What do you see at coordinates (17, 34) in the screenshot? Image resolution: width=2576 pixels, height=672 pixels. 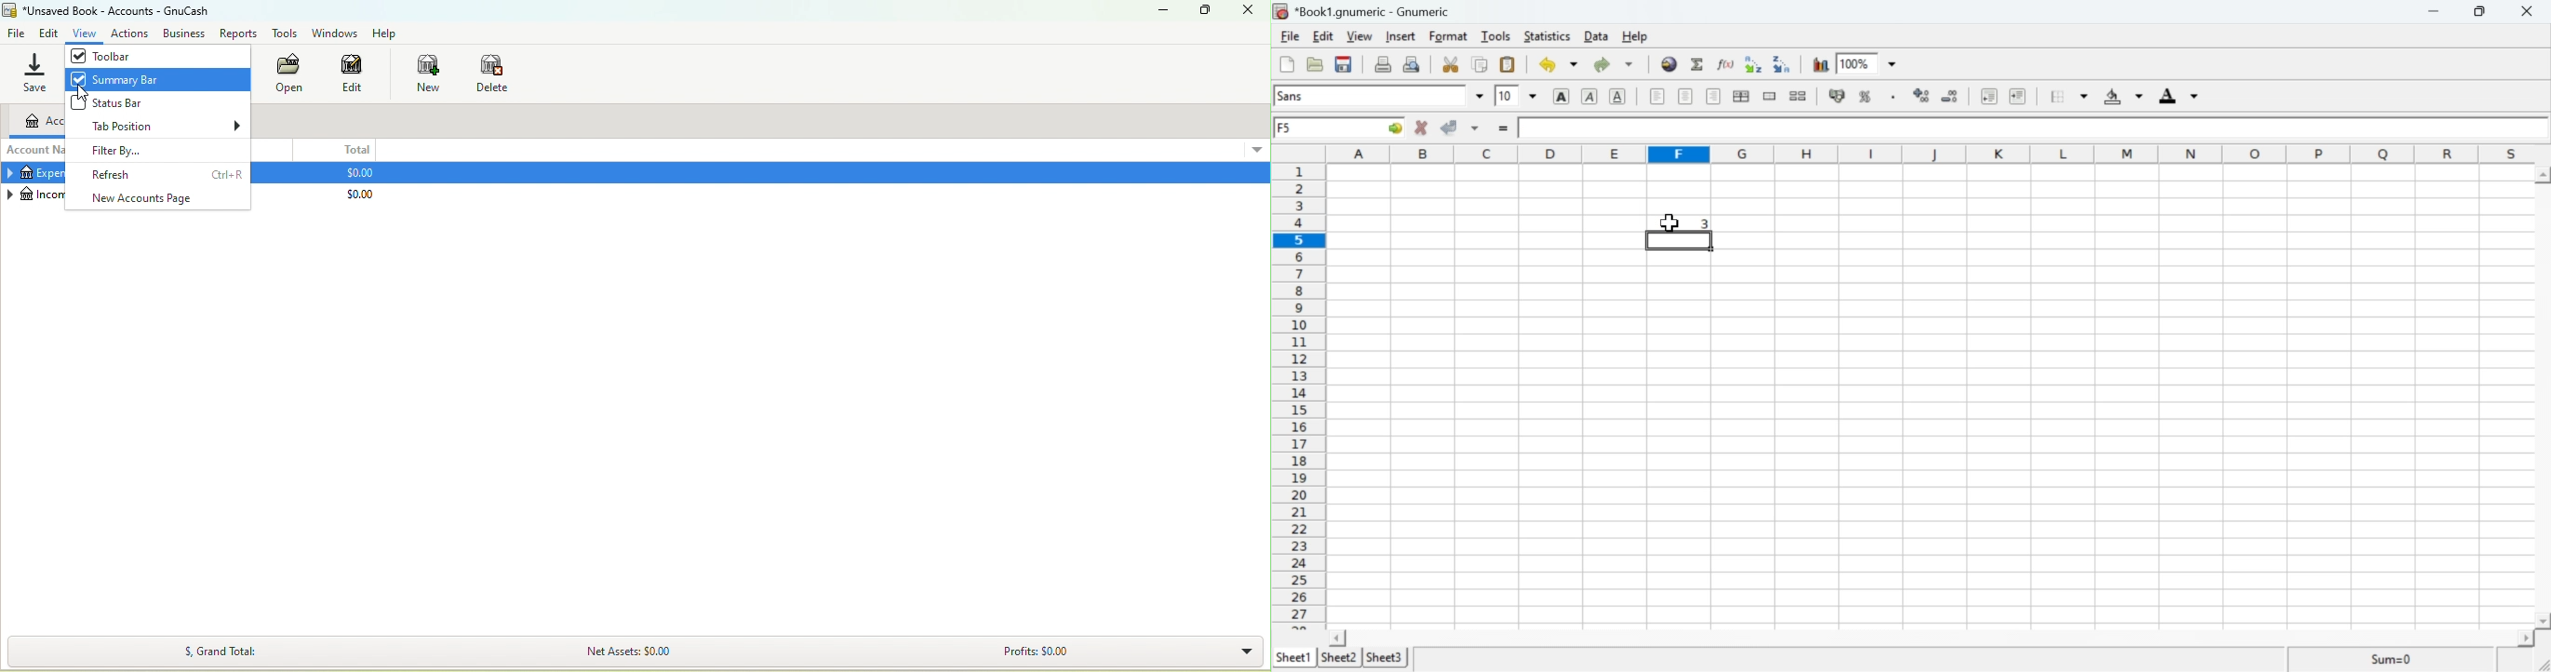 I see `File` at bounding box center [17, 34].